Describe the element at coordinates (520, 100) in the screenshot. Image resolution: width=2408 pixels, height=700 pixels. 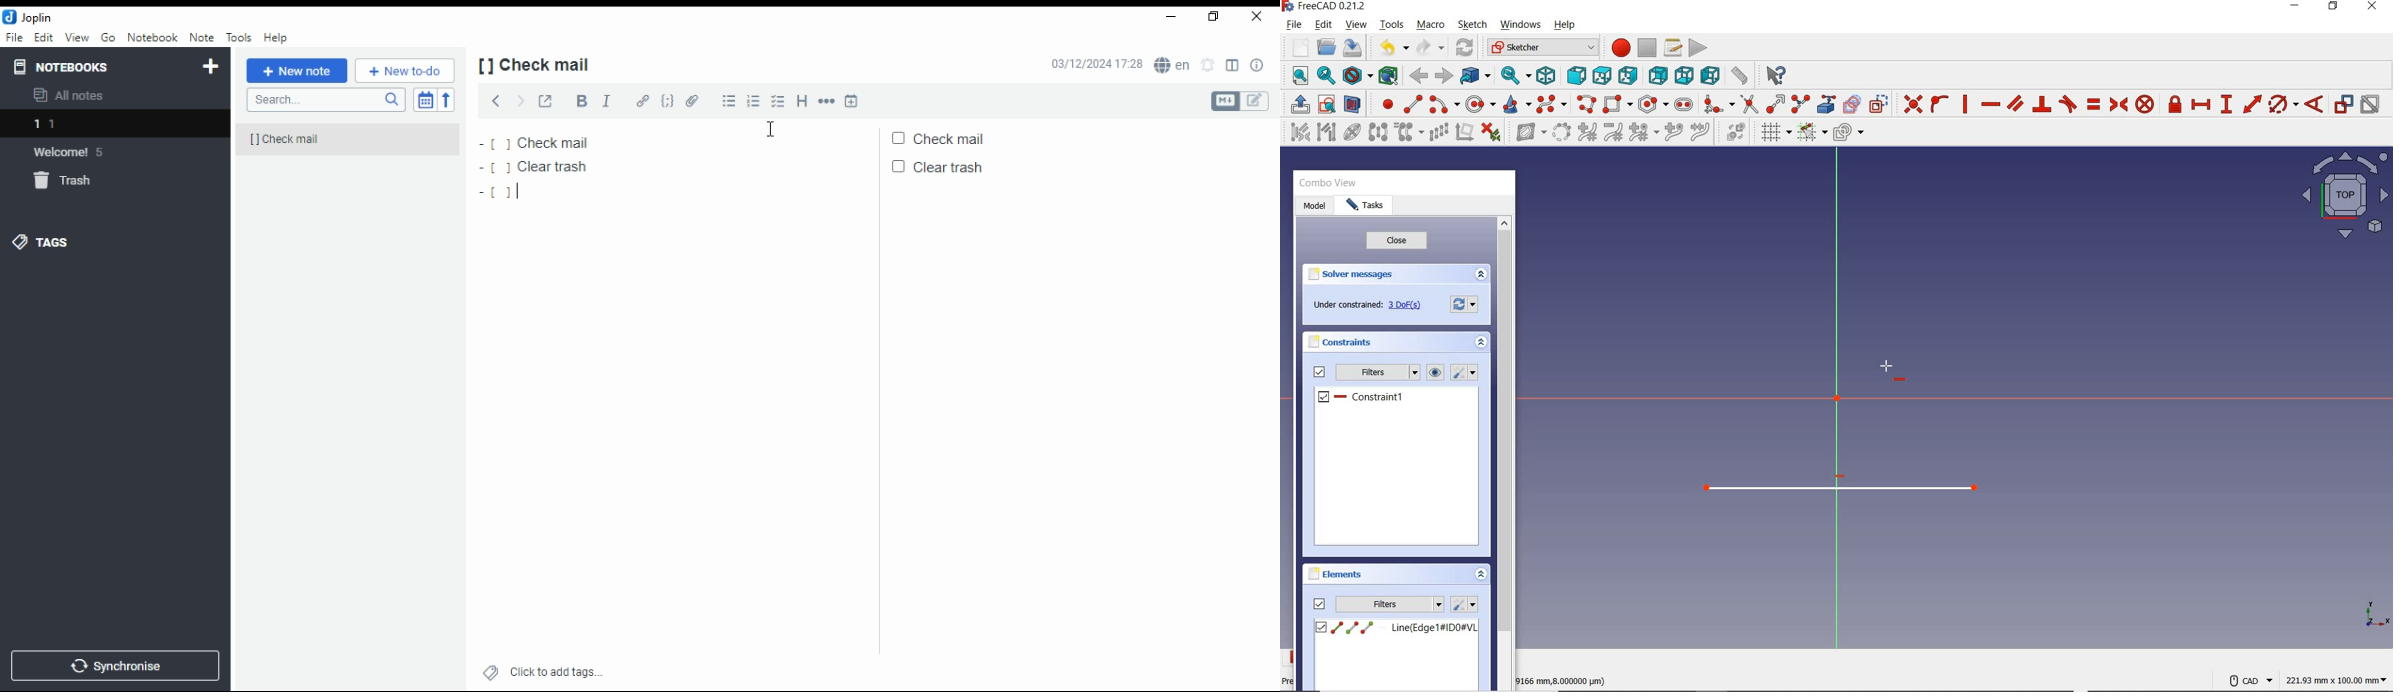
I see `next` at that location.